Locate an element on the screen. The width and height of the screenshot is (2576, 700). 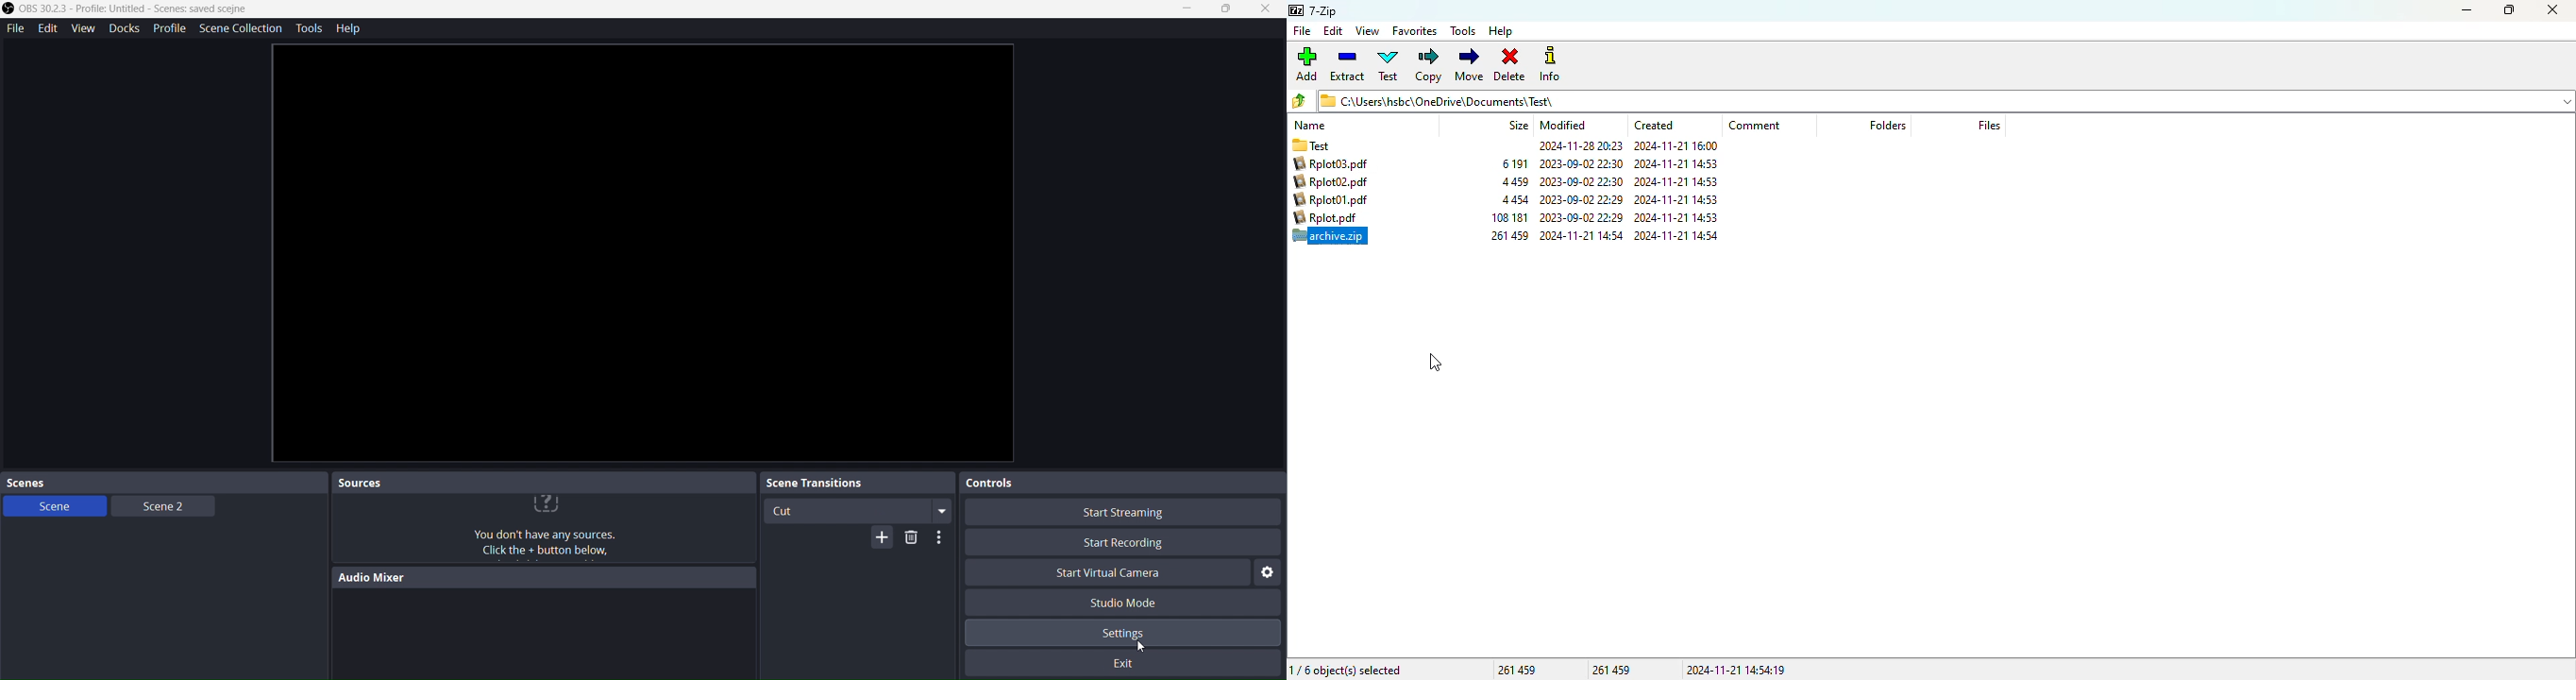
Help is located at coordinates (353, 30).